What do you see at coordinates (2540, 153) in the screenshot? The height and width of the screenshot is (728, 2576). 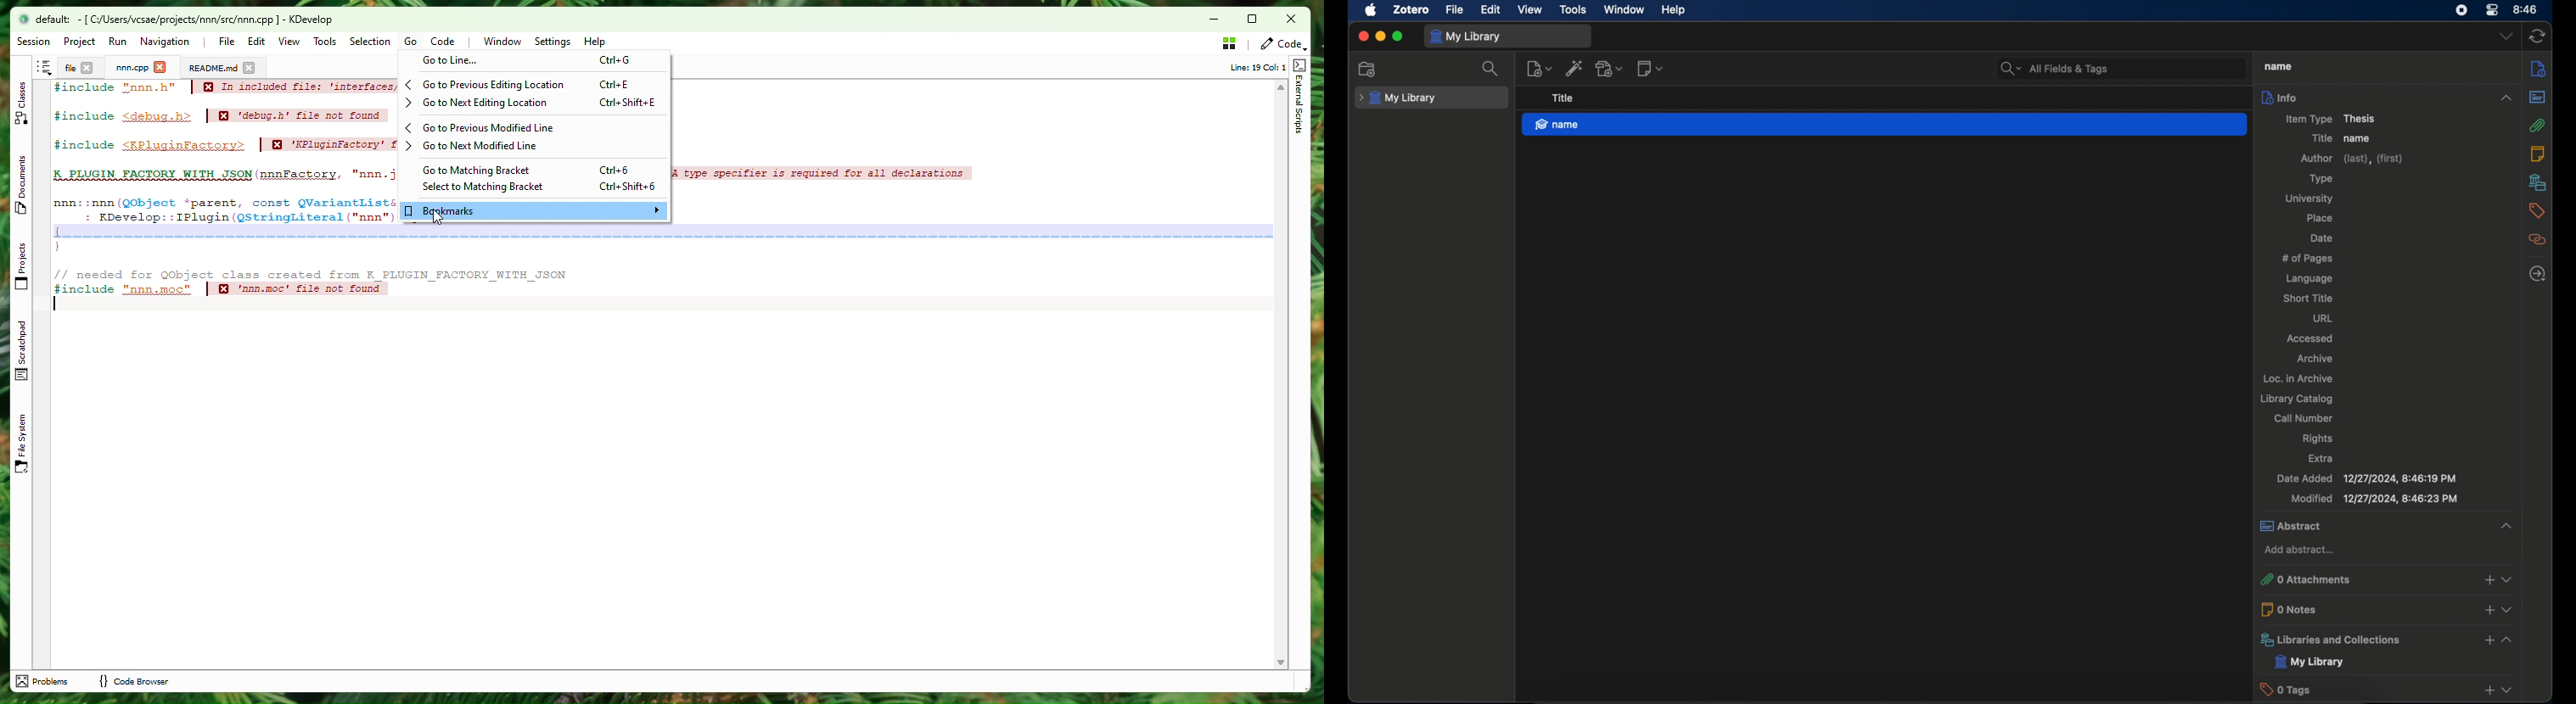 I see `notes` at bounding box center [2540, 153].